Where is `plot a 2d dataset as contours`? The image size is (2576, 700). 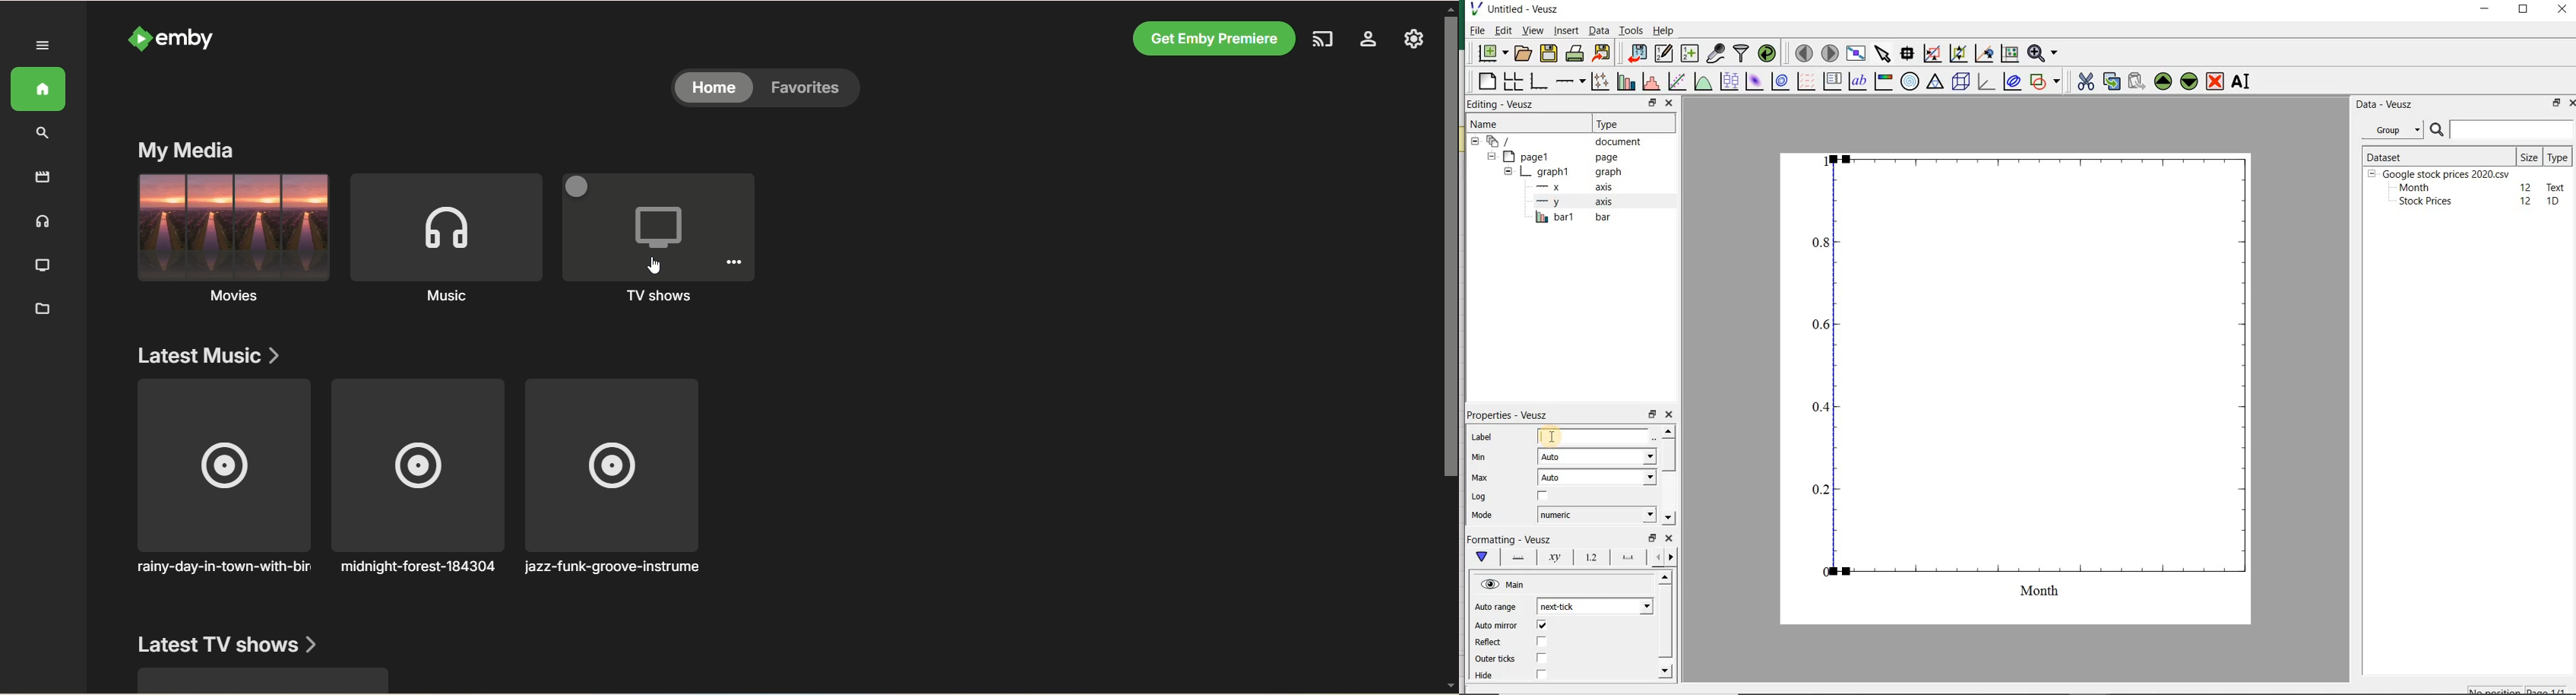
plot a 2d dataset as contours is located at coordinates (1778, 83).